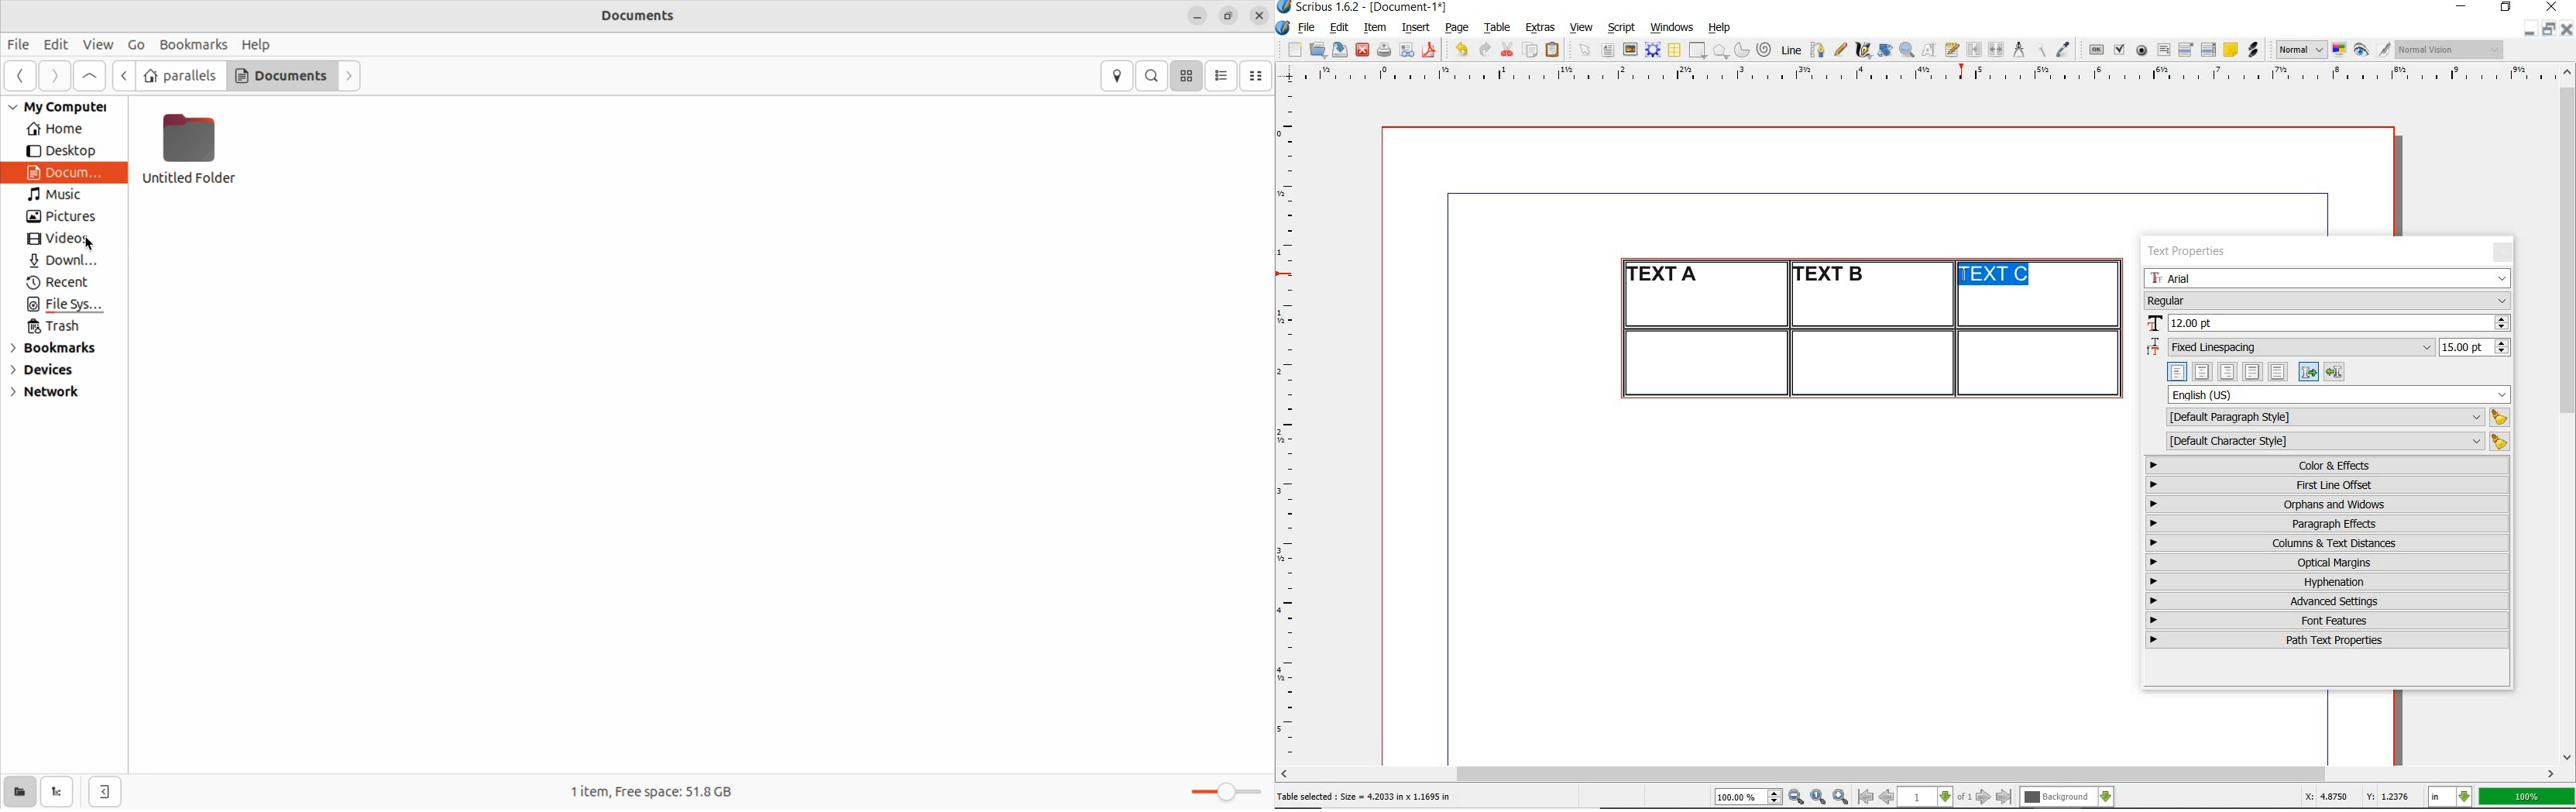 The width and height of the screenshot is (2576, 812). Describe the element at coordinates (1653, 50) in the screenshot. I see `render frame` at that location.